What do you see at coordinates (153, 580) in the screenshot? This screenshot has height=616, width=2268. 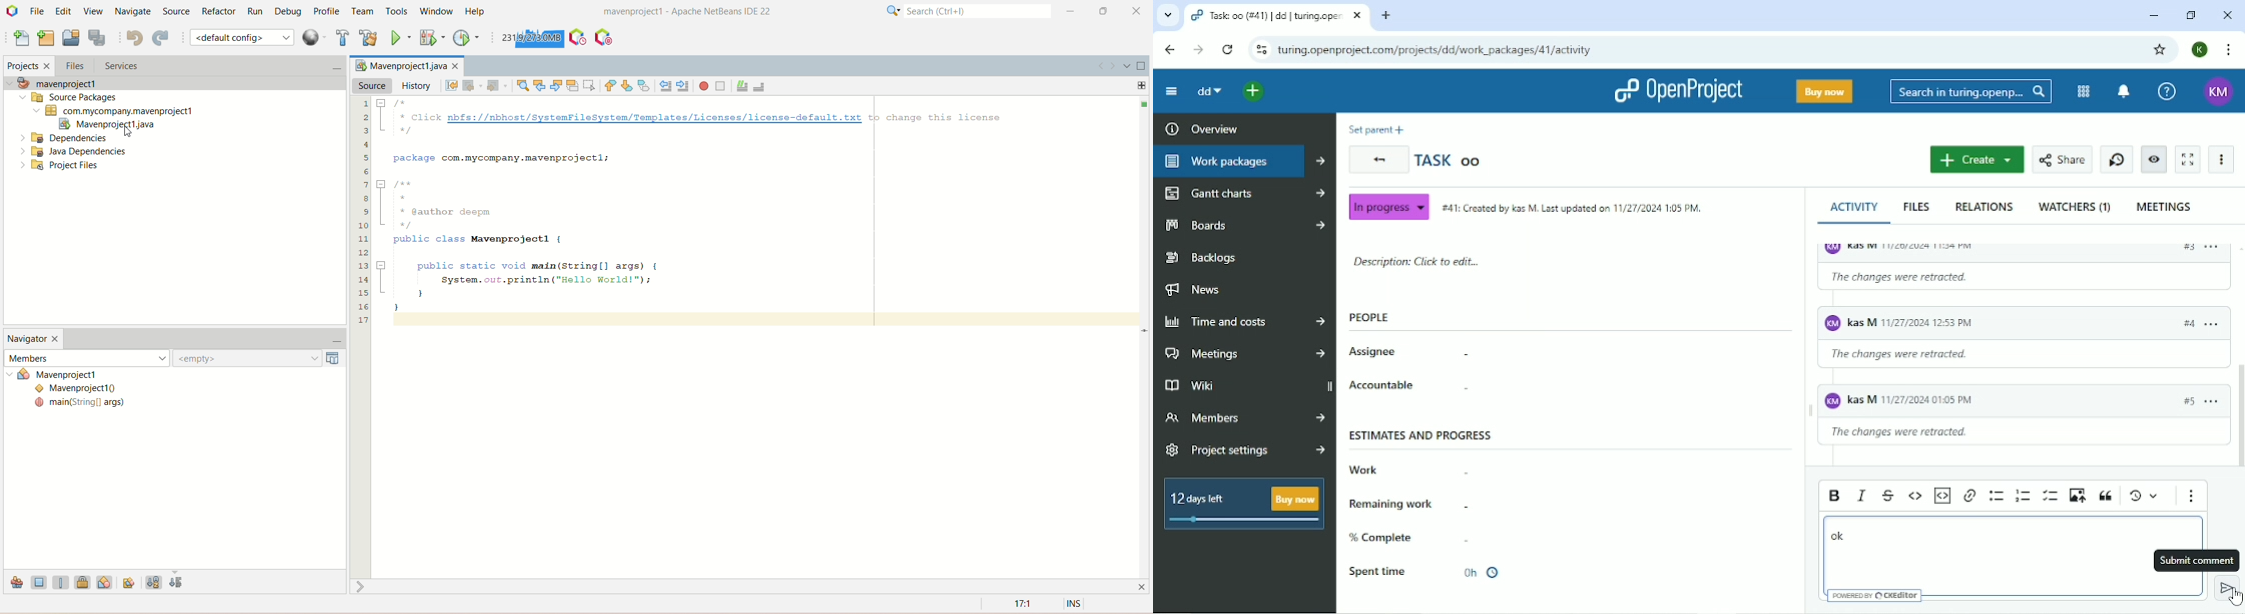 I see `sort by name` at bounding box center [153, 580].